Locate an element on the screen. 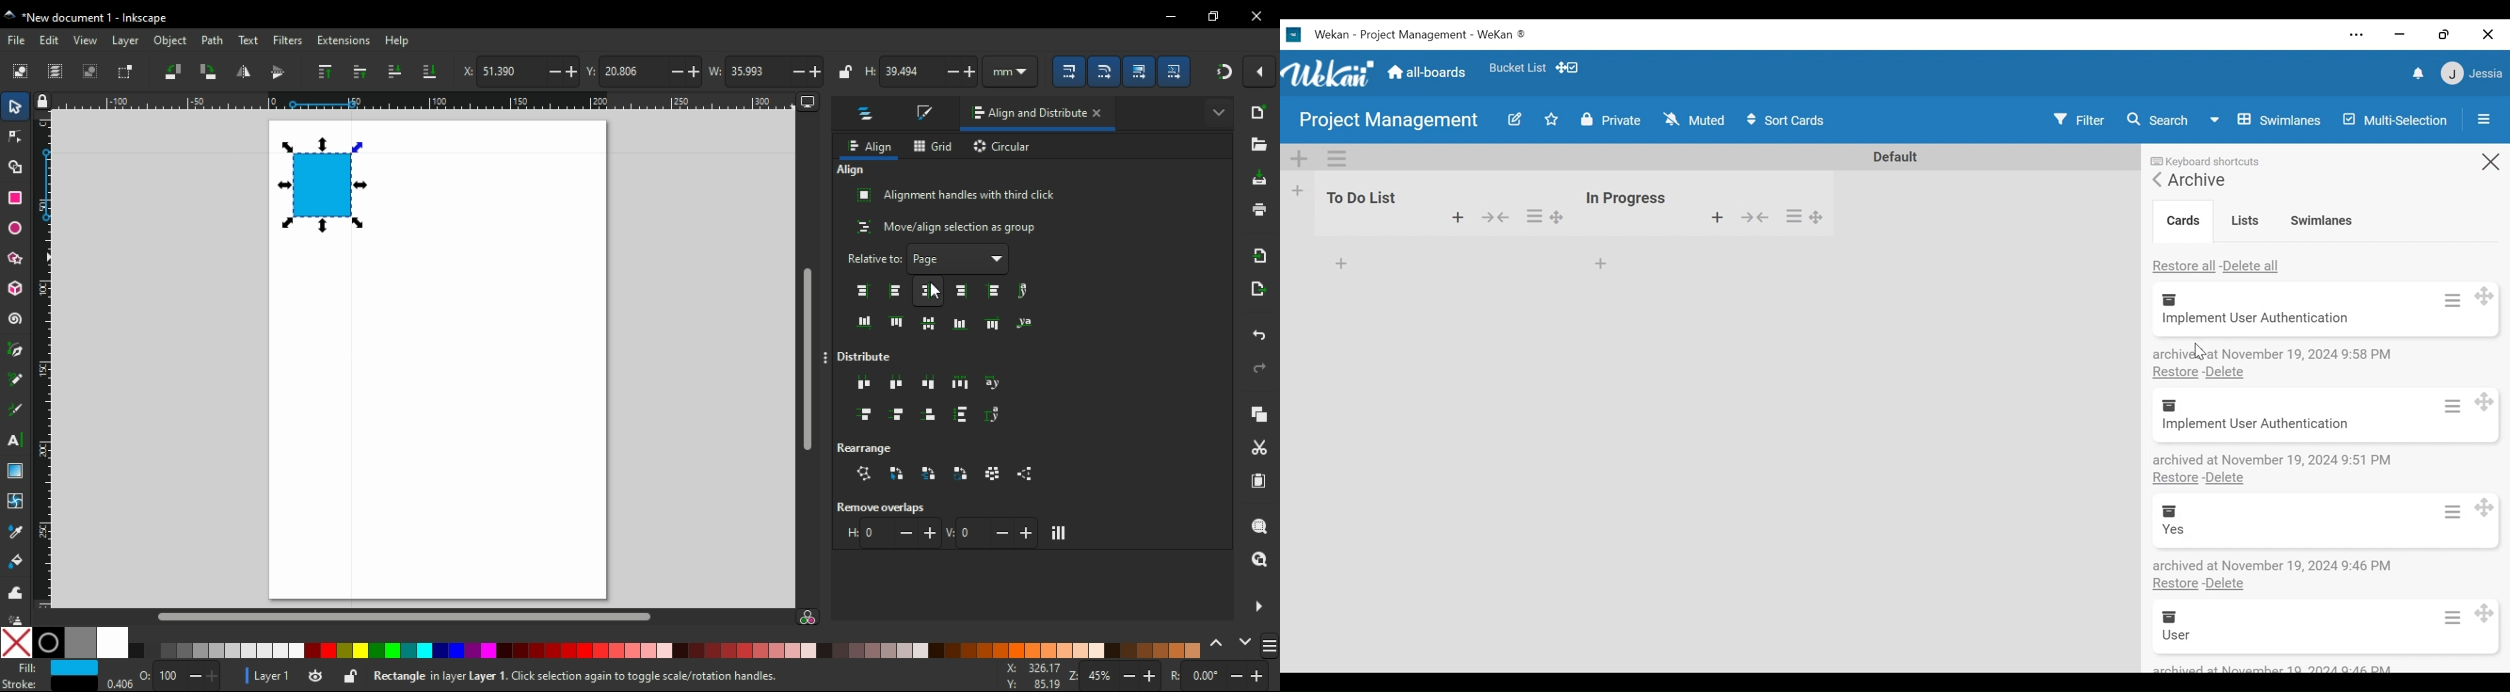 The height and width of the screenshot is (700, 2520). Archive details is located at coordinates (2276, 567).